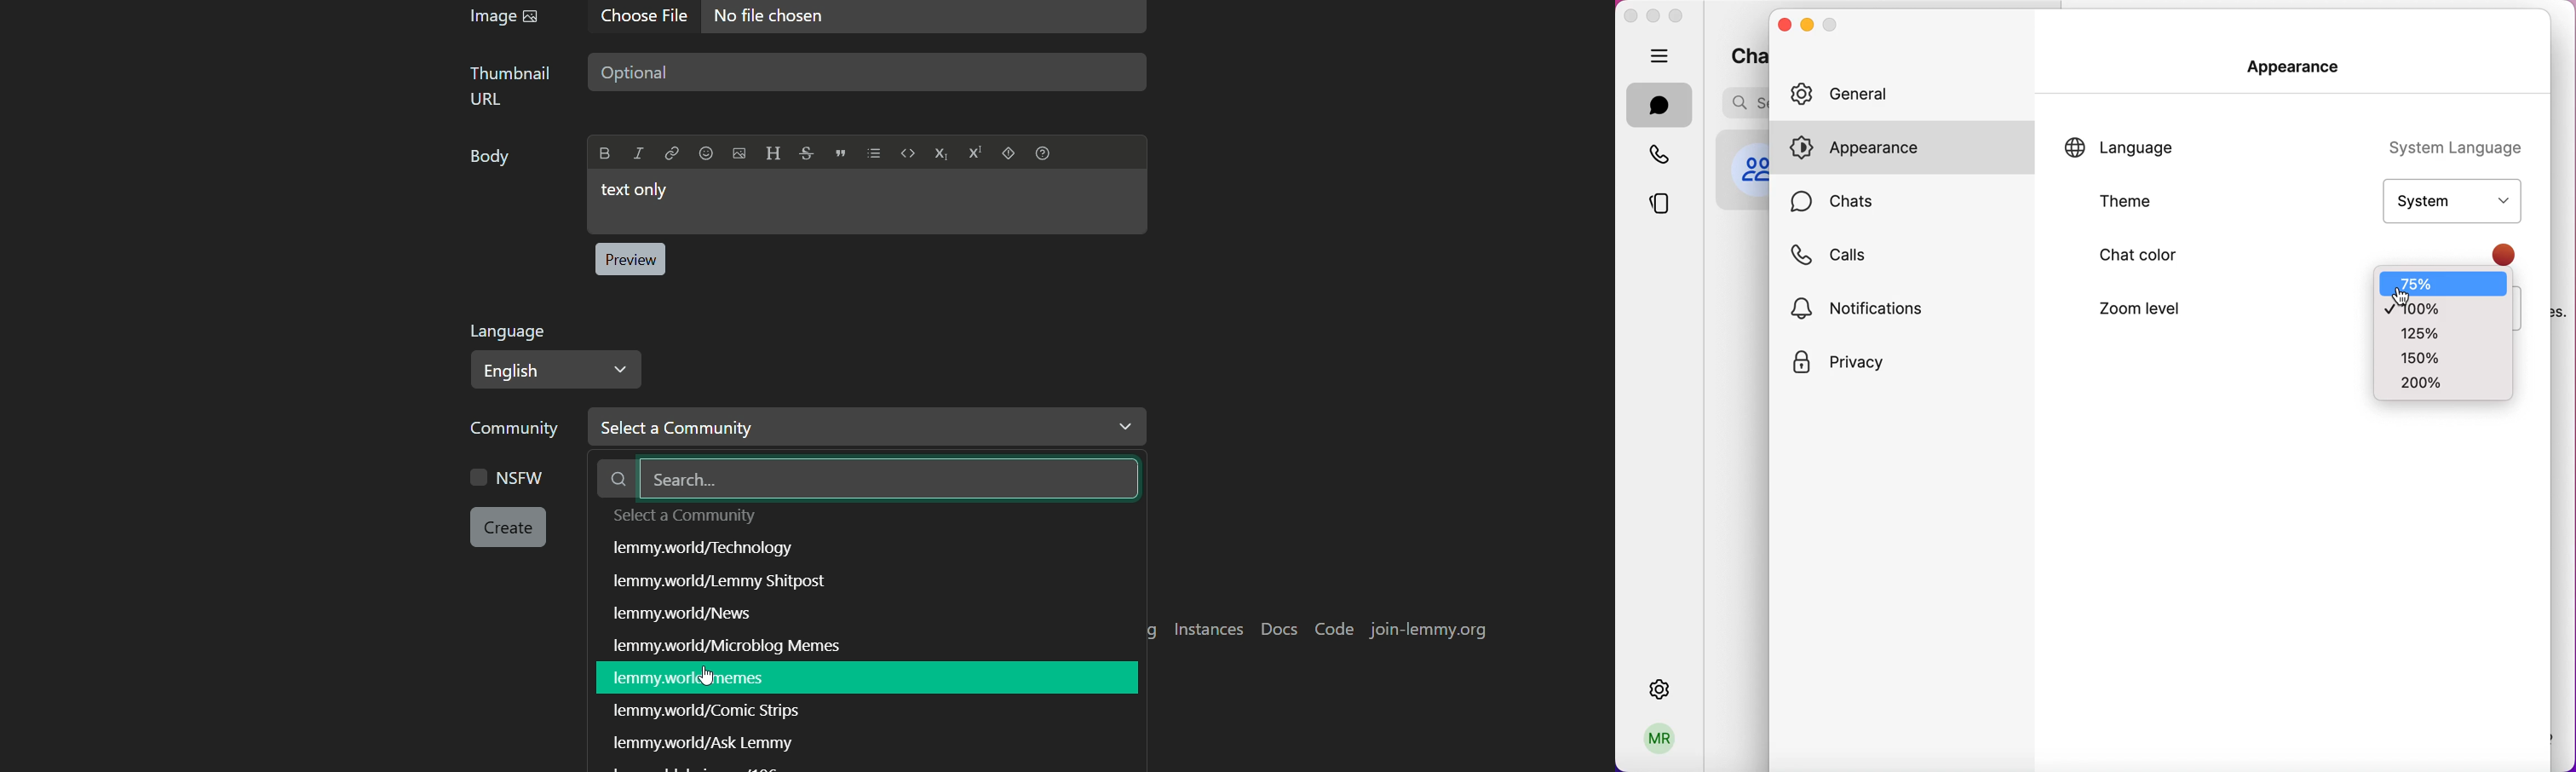 This screenshot has width=2576, height=784. I want to click on maximize, so click(1681, 17).